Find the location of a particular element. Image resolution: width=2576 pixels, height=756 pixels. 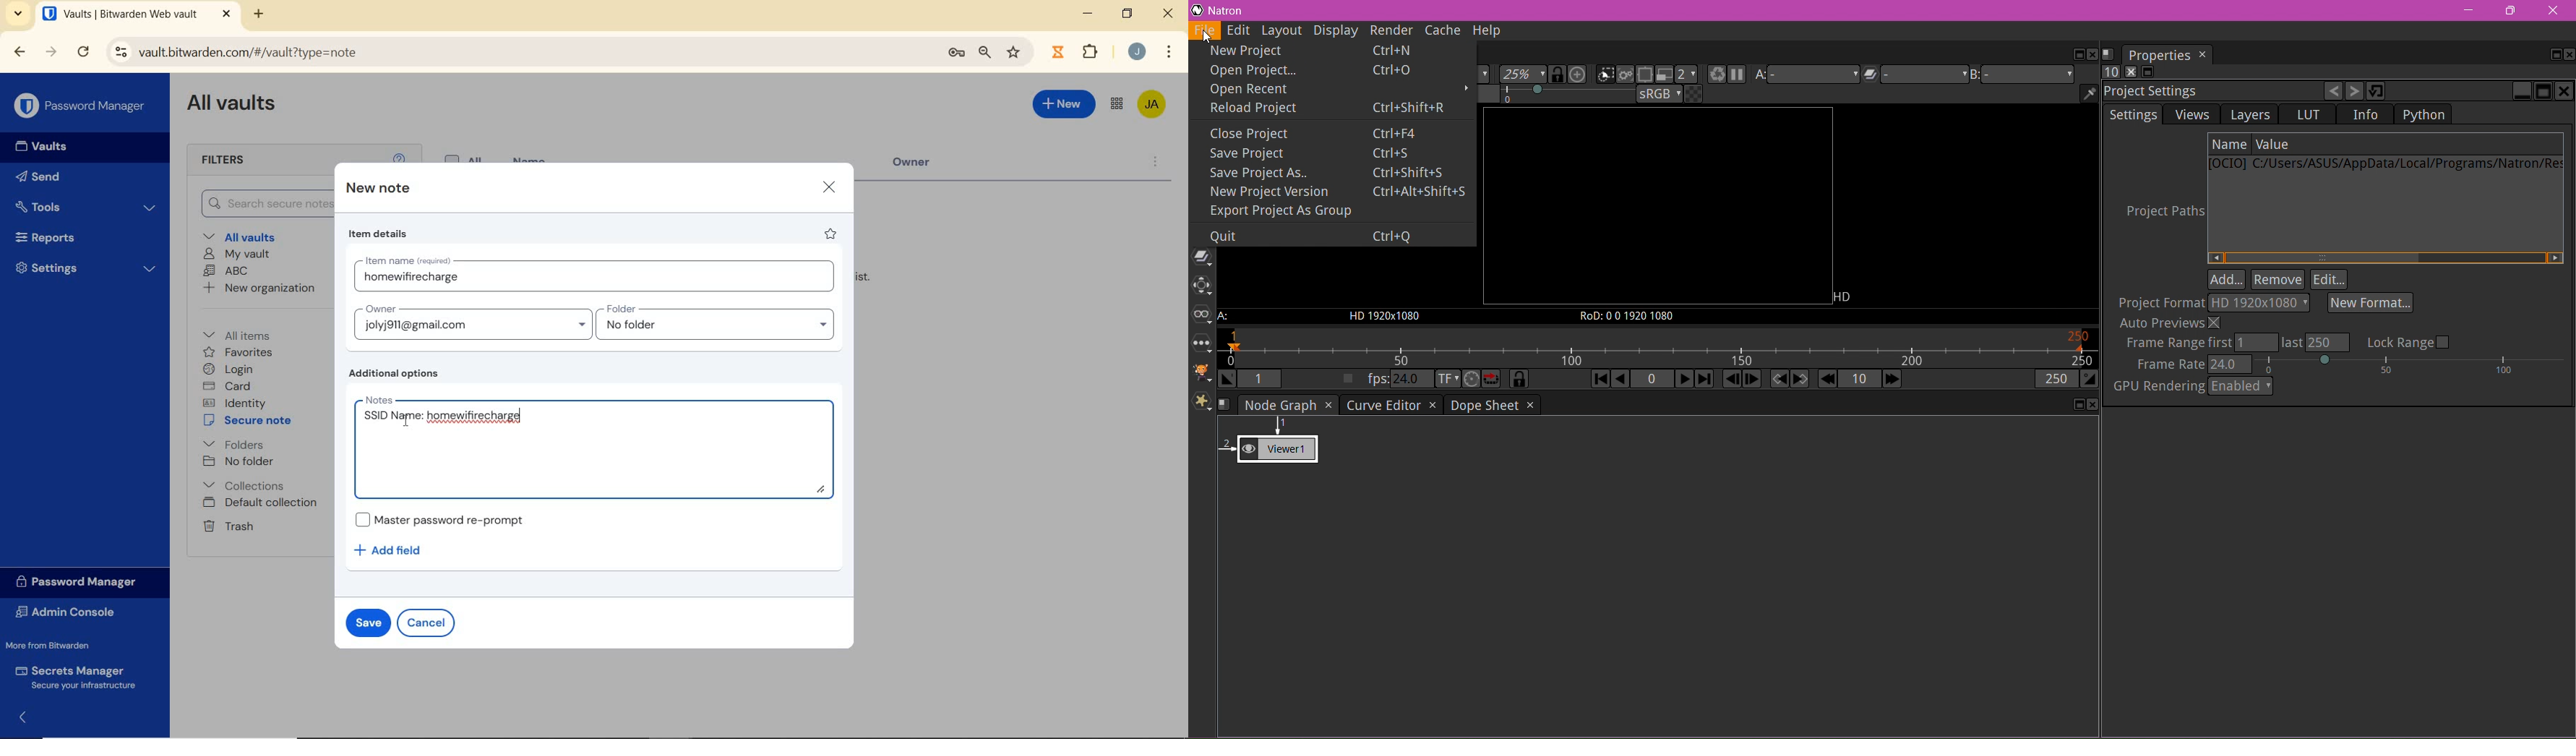

My Vault is located at coordinates (236, 255).